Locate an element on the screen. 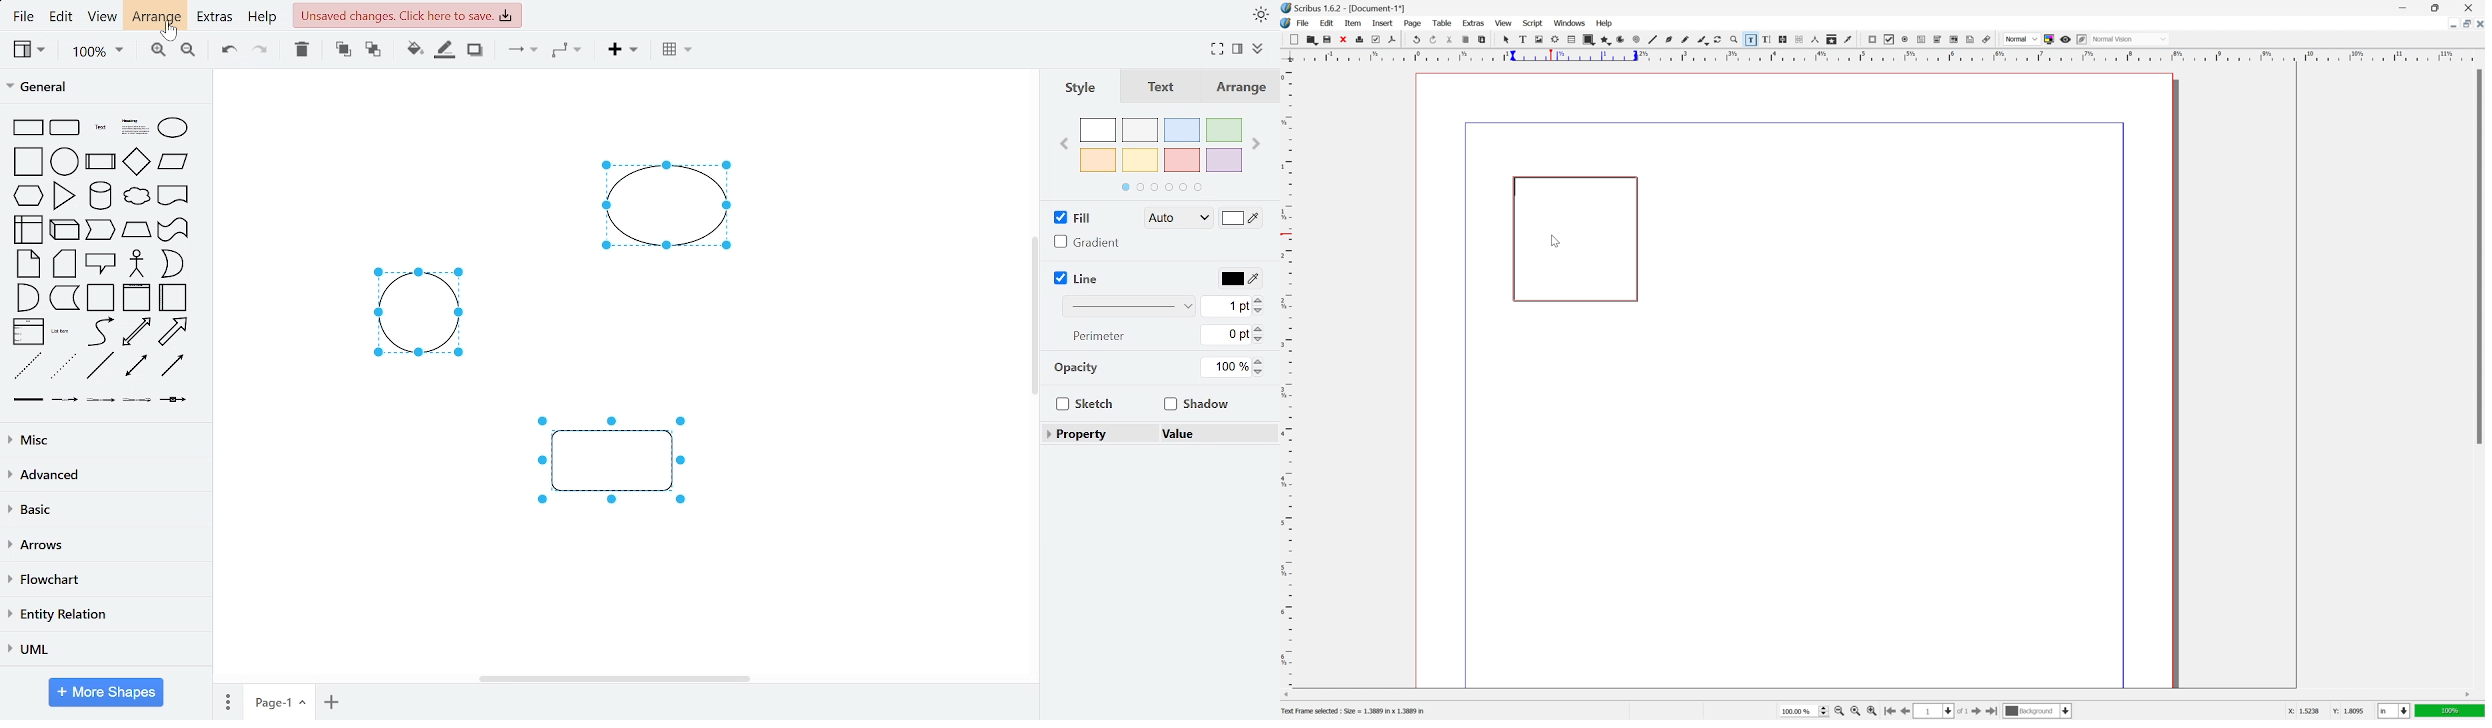  and is located at coordinates (26, 297).